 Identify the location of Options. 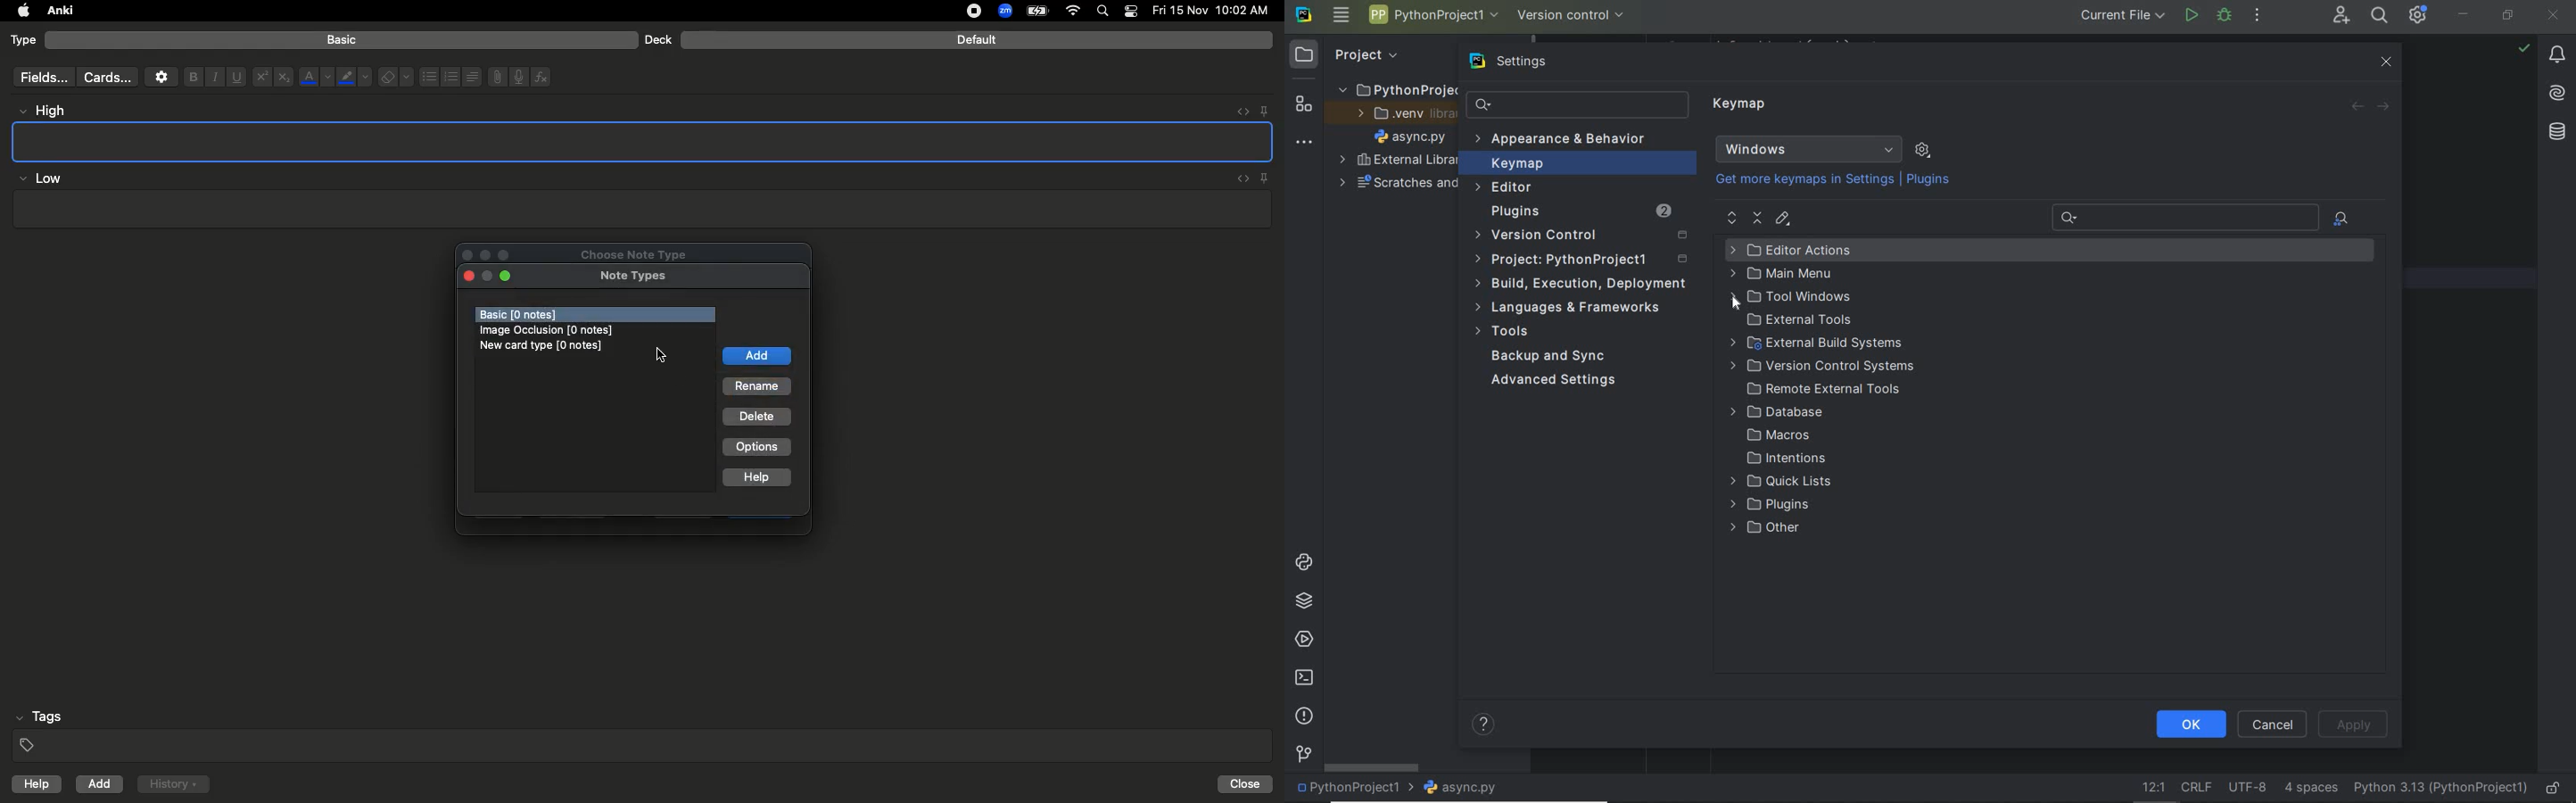
(756, 447).